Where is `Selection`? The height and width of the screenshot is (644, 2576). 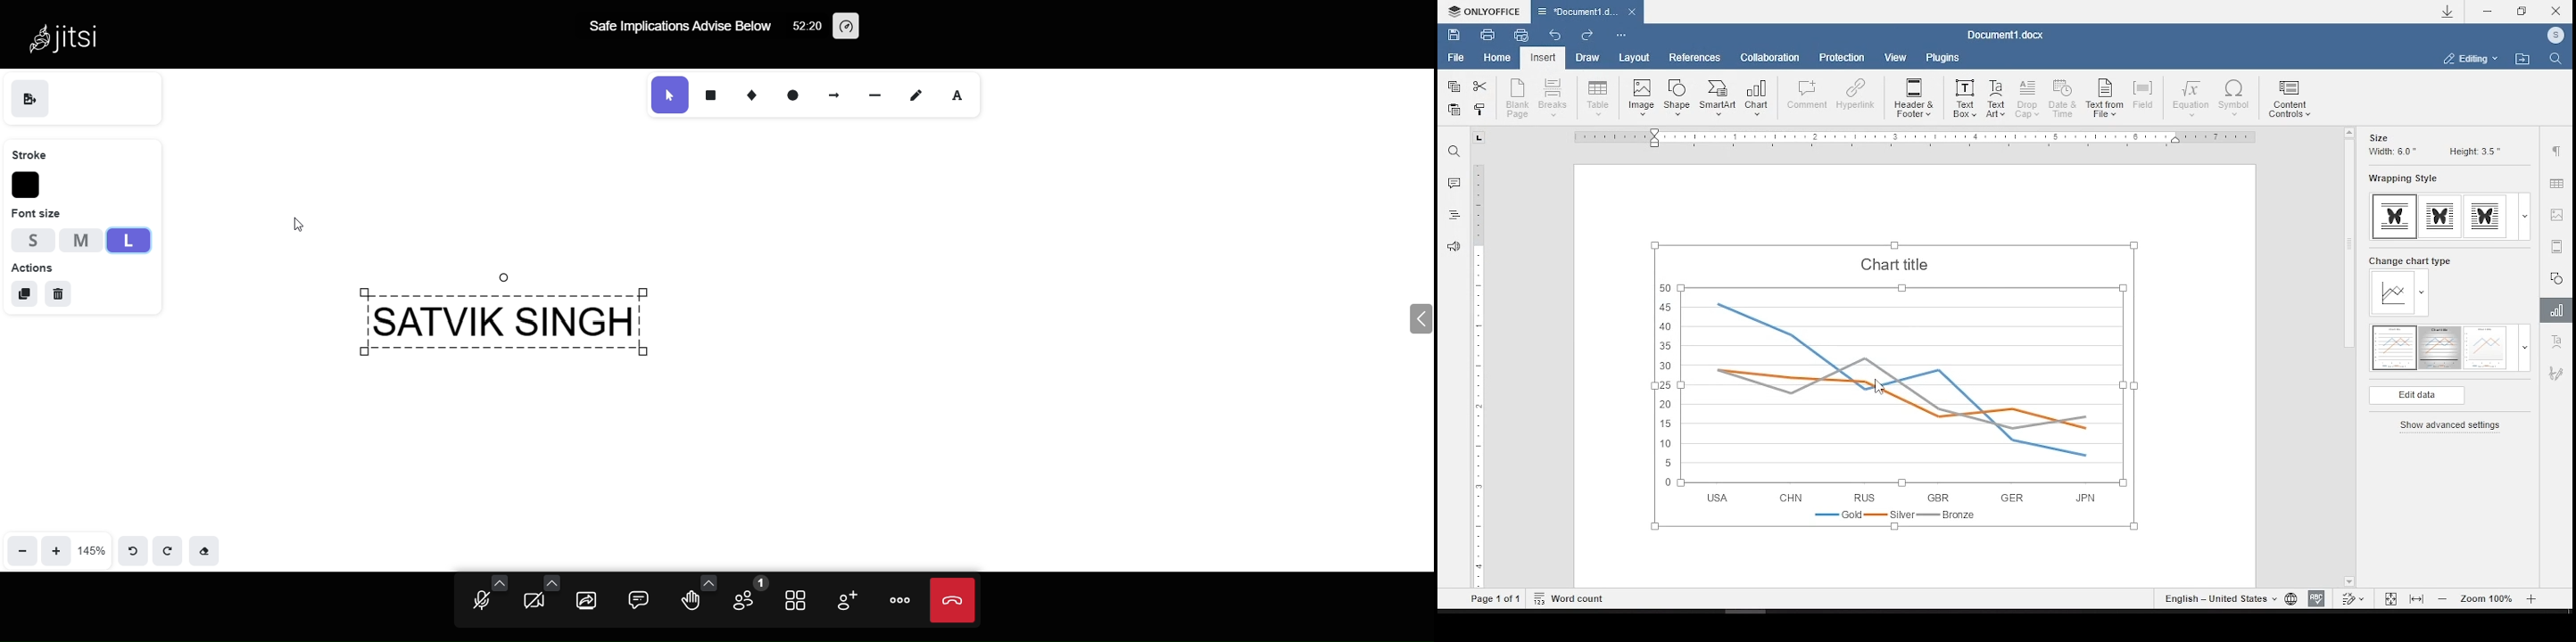
Selection is located at coordinates (666, 95).